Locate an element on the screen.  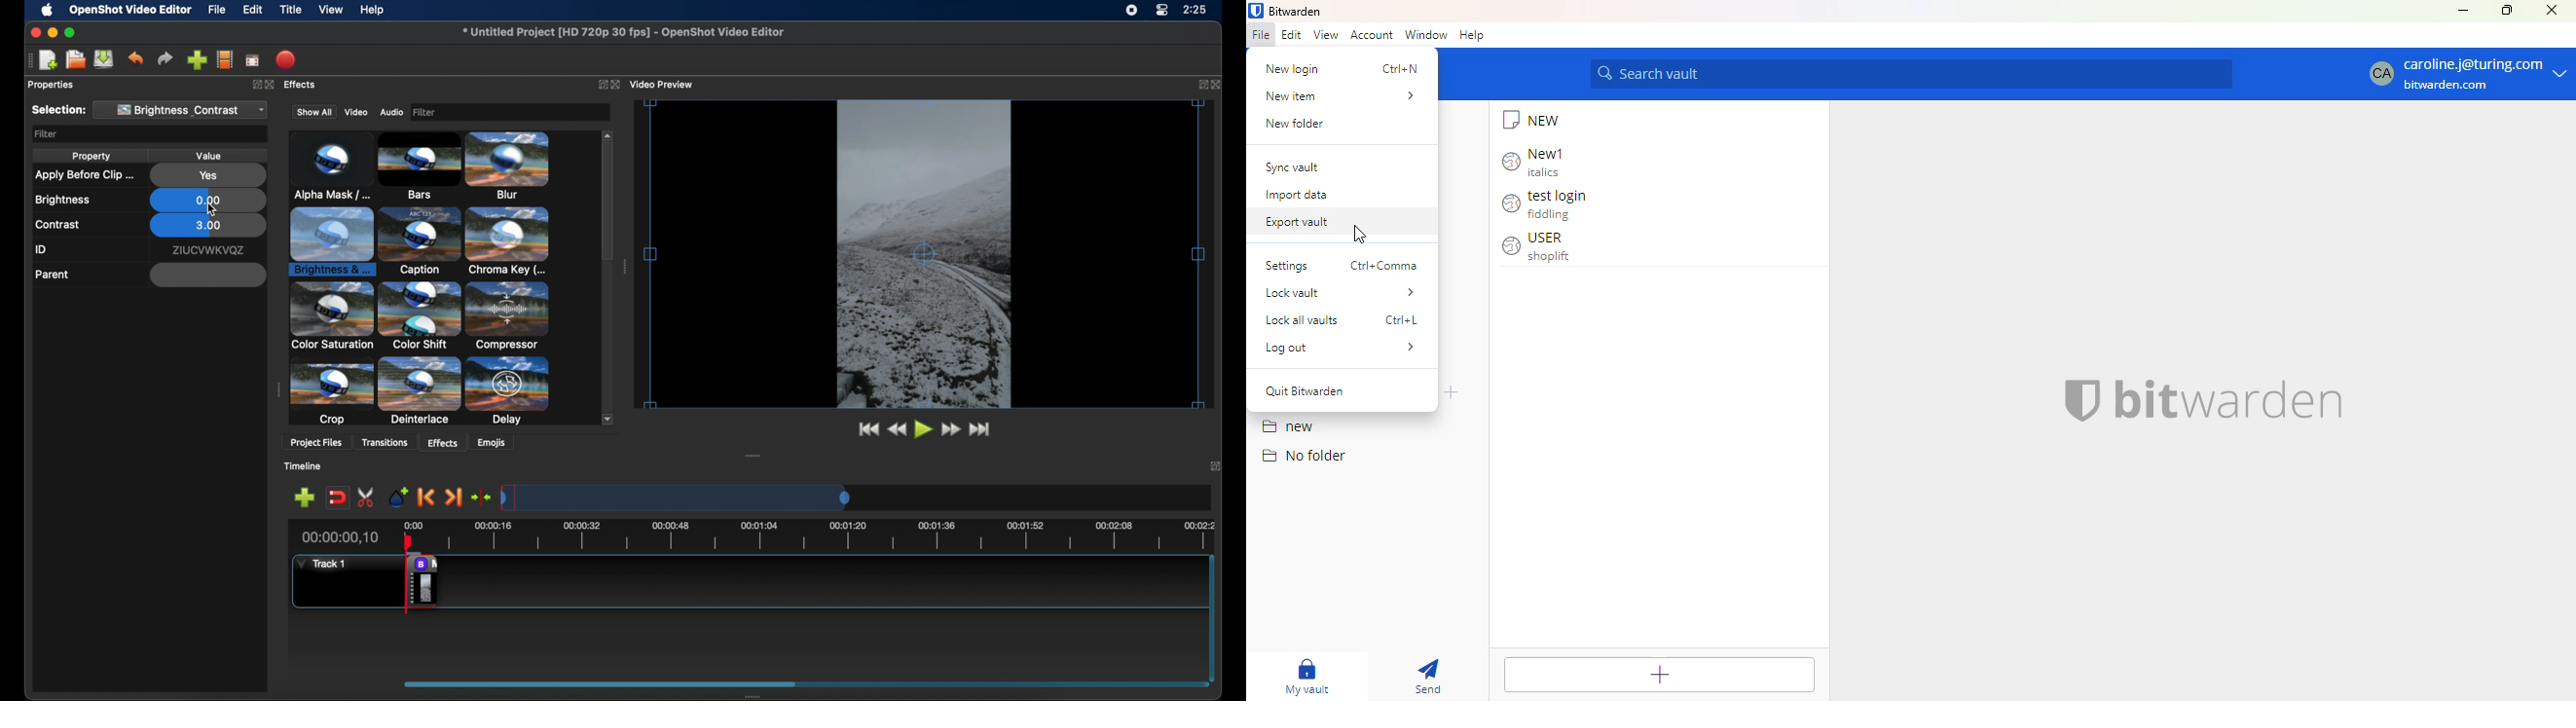
window is located at coordinates (1425, 34).